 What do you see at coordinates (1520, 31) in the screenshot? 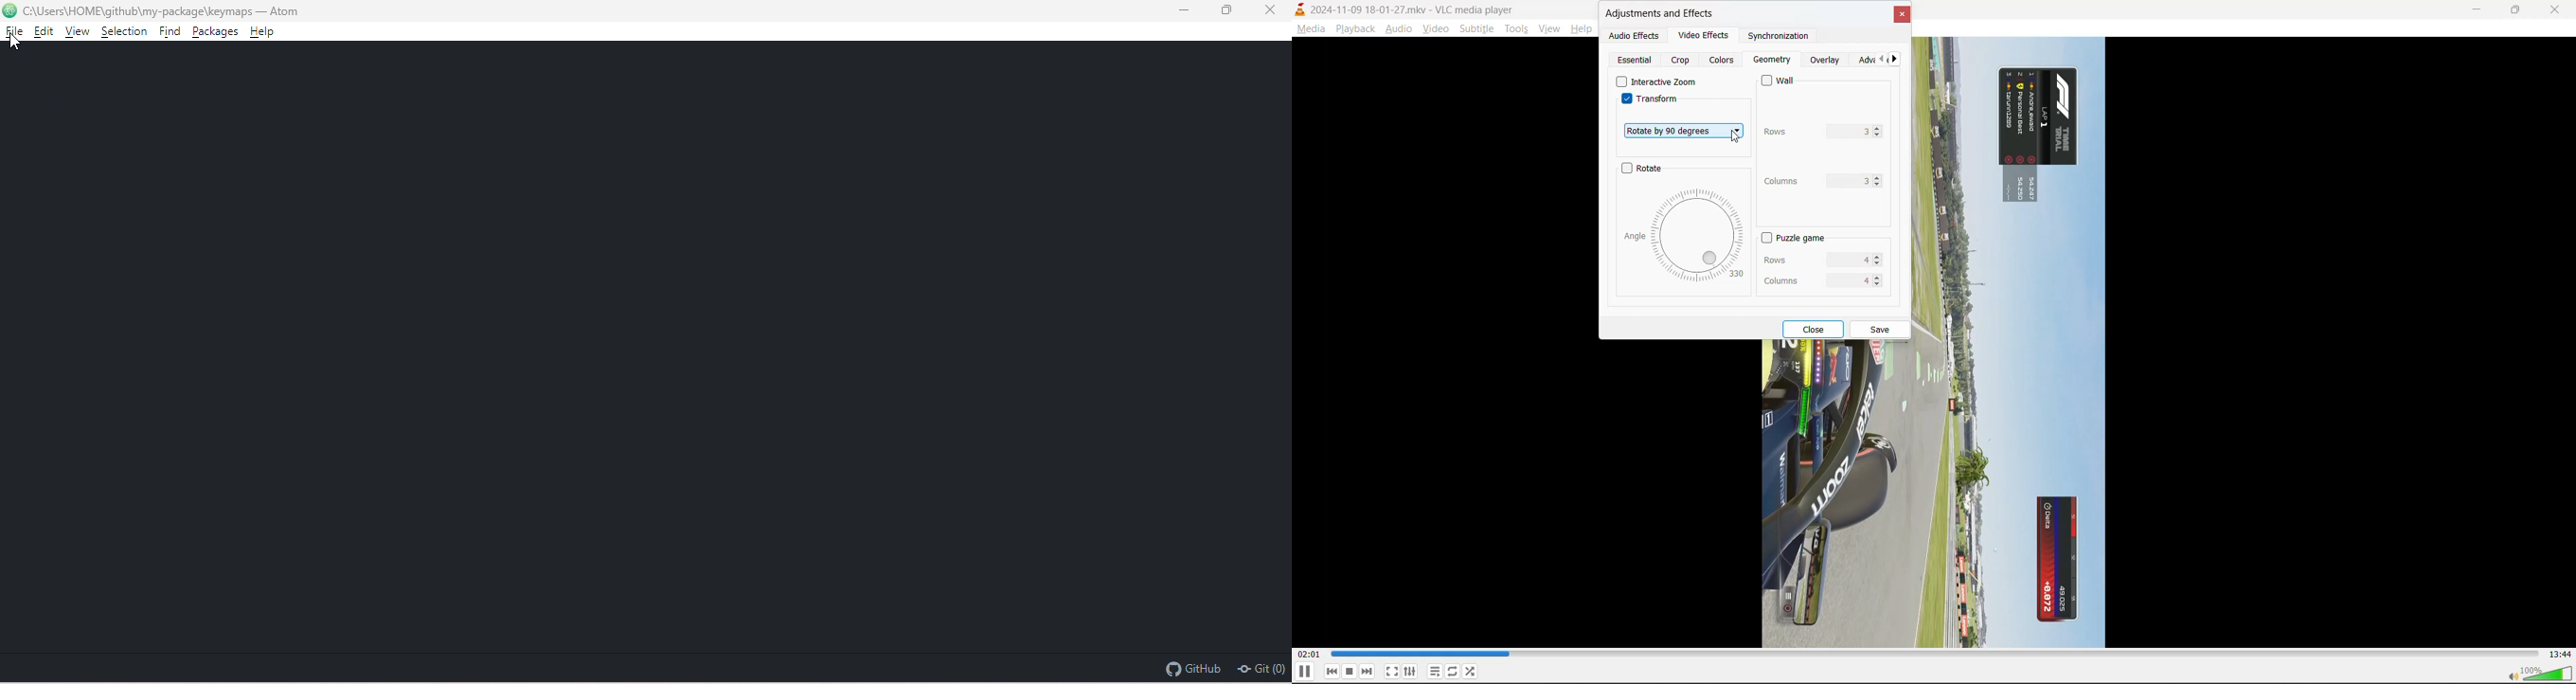
I see `tools` at bounding box center [1520, 31].